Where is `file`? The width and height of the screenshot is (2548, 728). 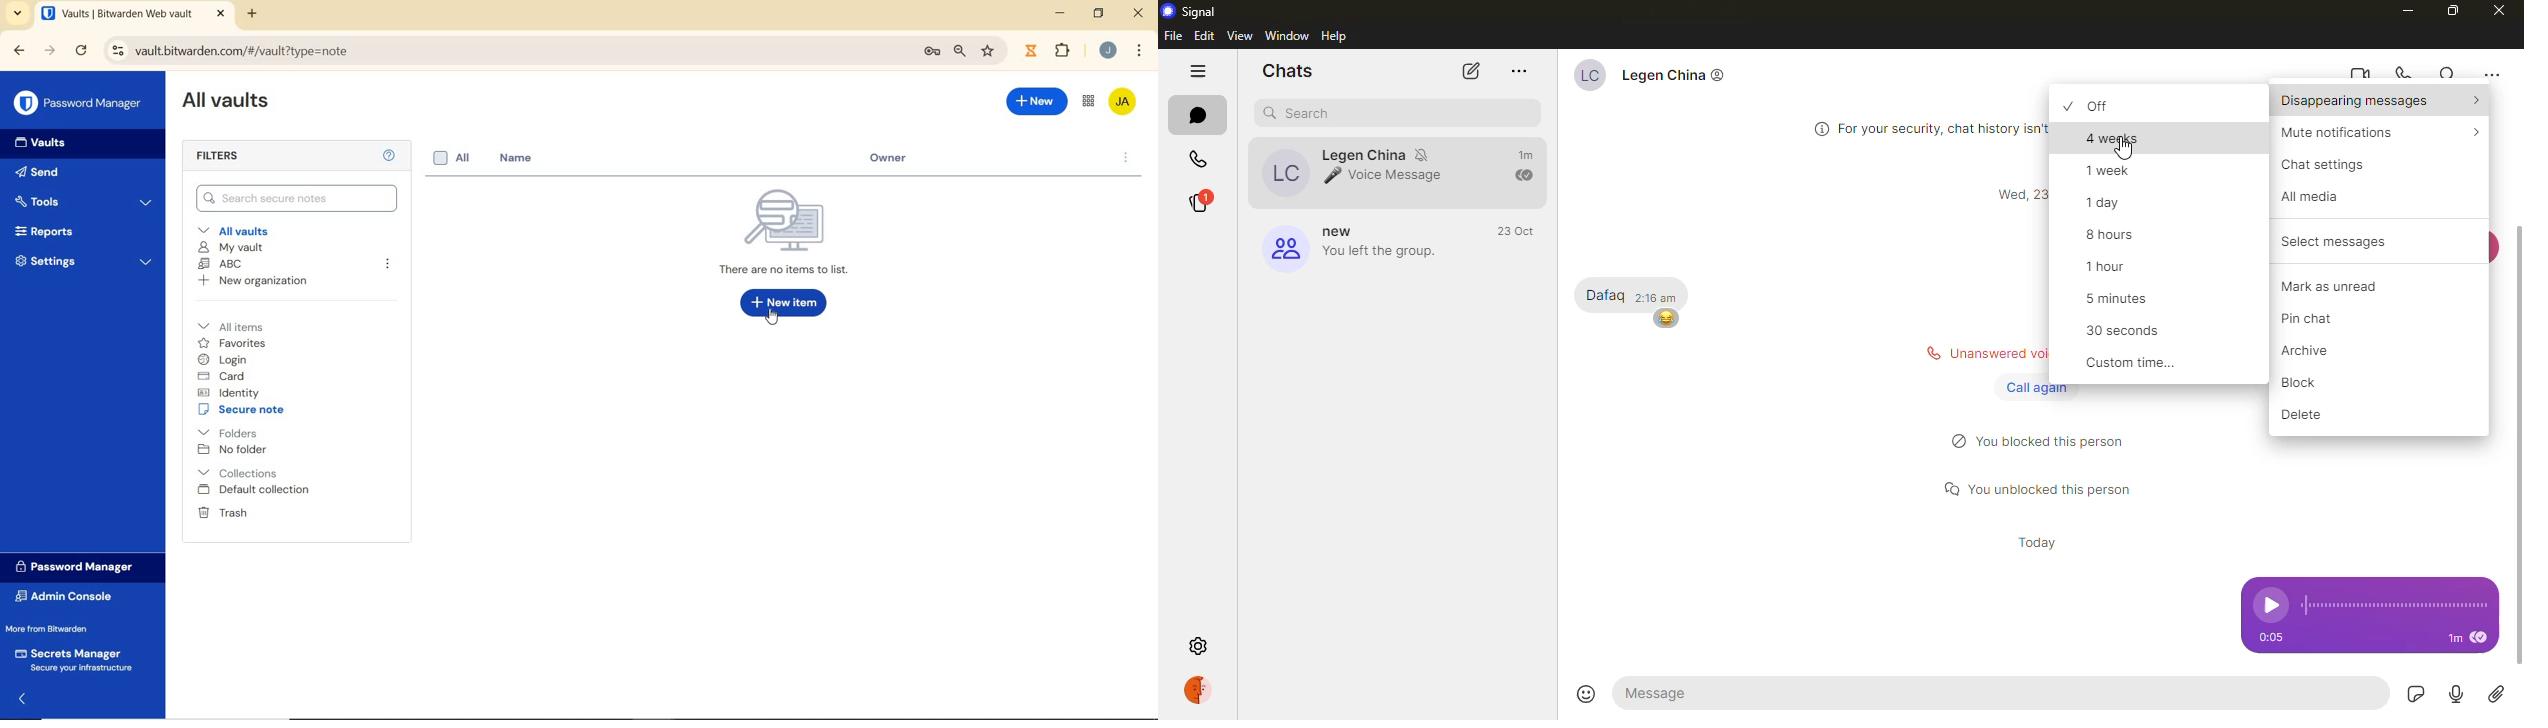 file is located at coordinates (1173, 36).